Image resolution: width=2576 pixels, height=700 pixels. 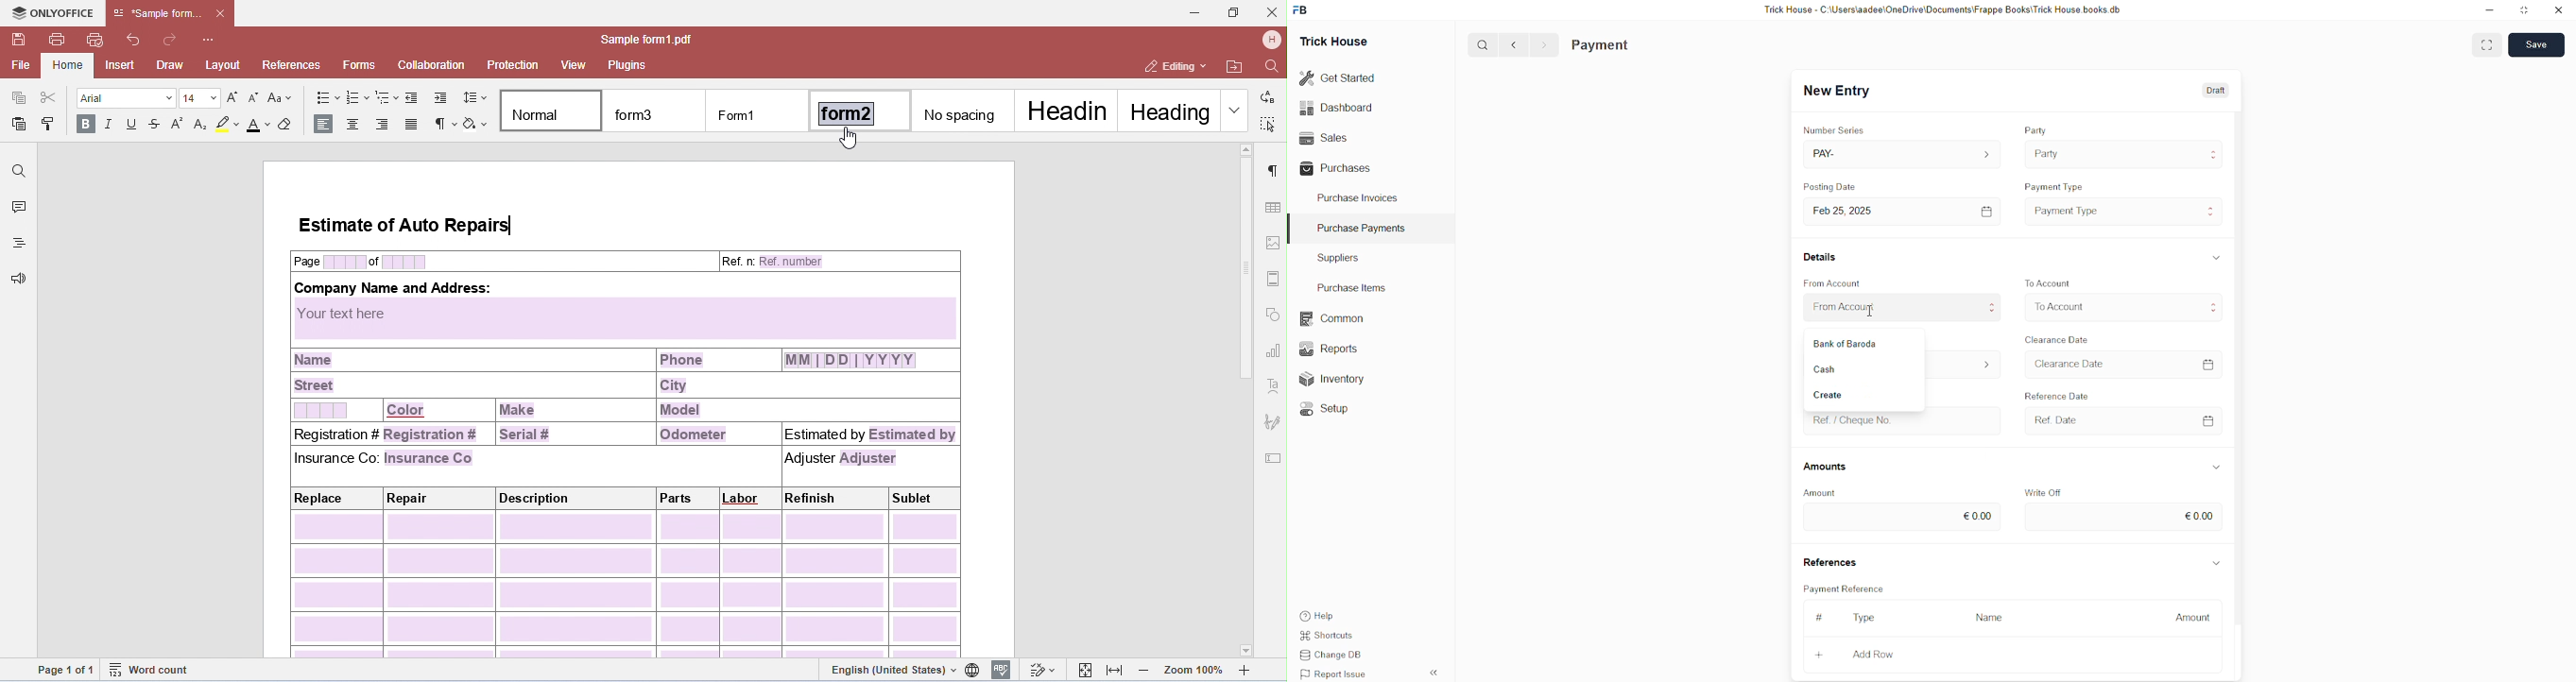 I want to click on Trick House, so click(x=1329, y=40).